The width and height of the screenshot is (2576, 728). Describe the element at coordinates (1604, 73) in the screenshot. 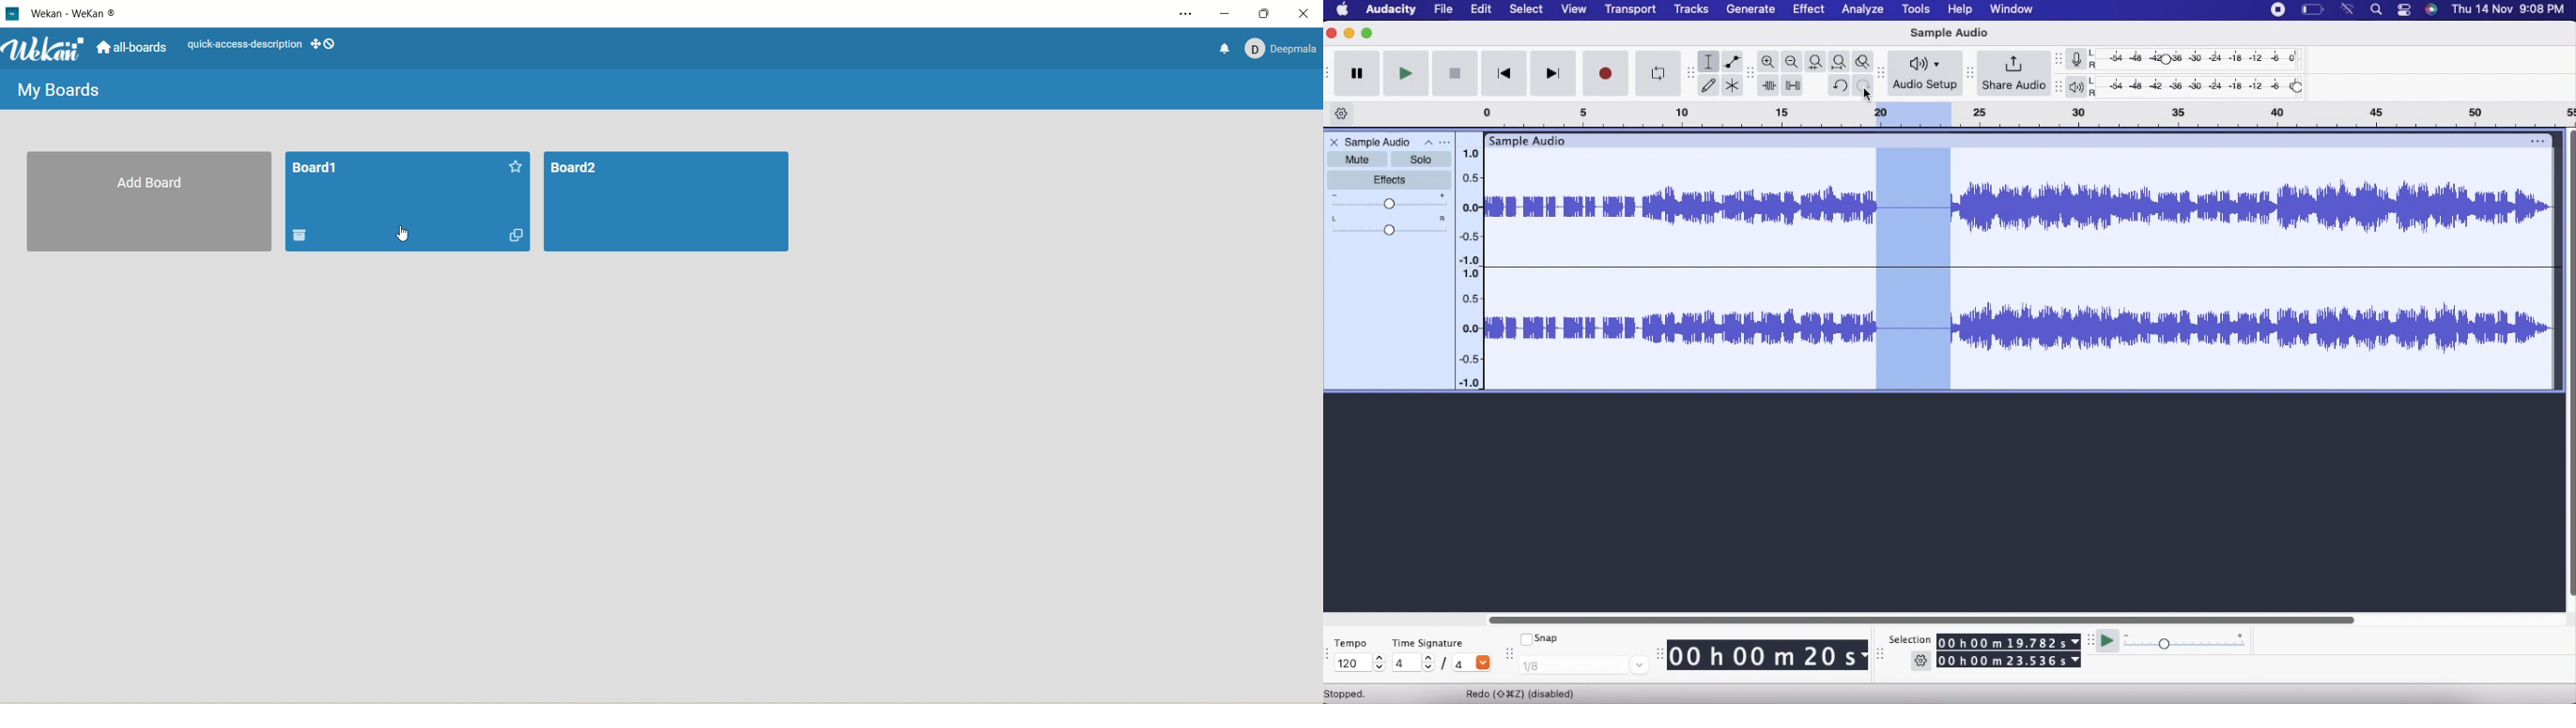

I see `Record` at that location.